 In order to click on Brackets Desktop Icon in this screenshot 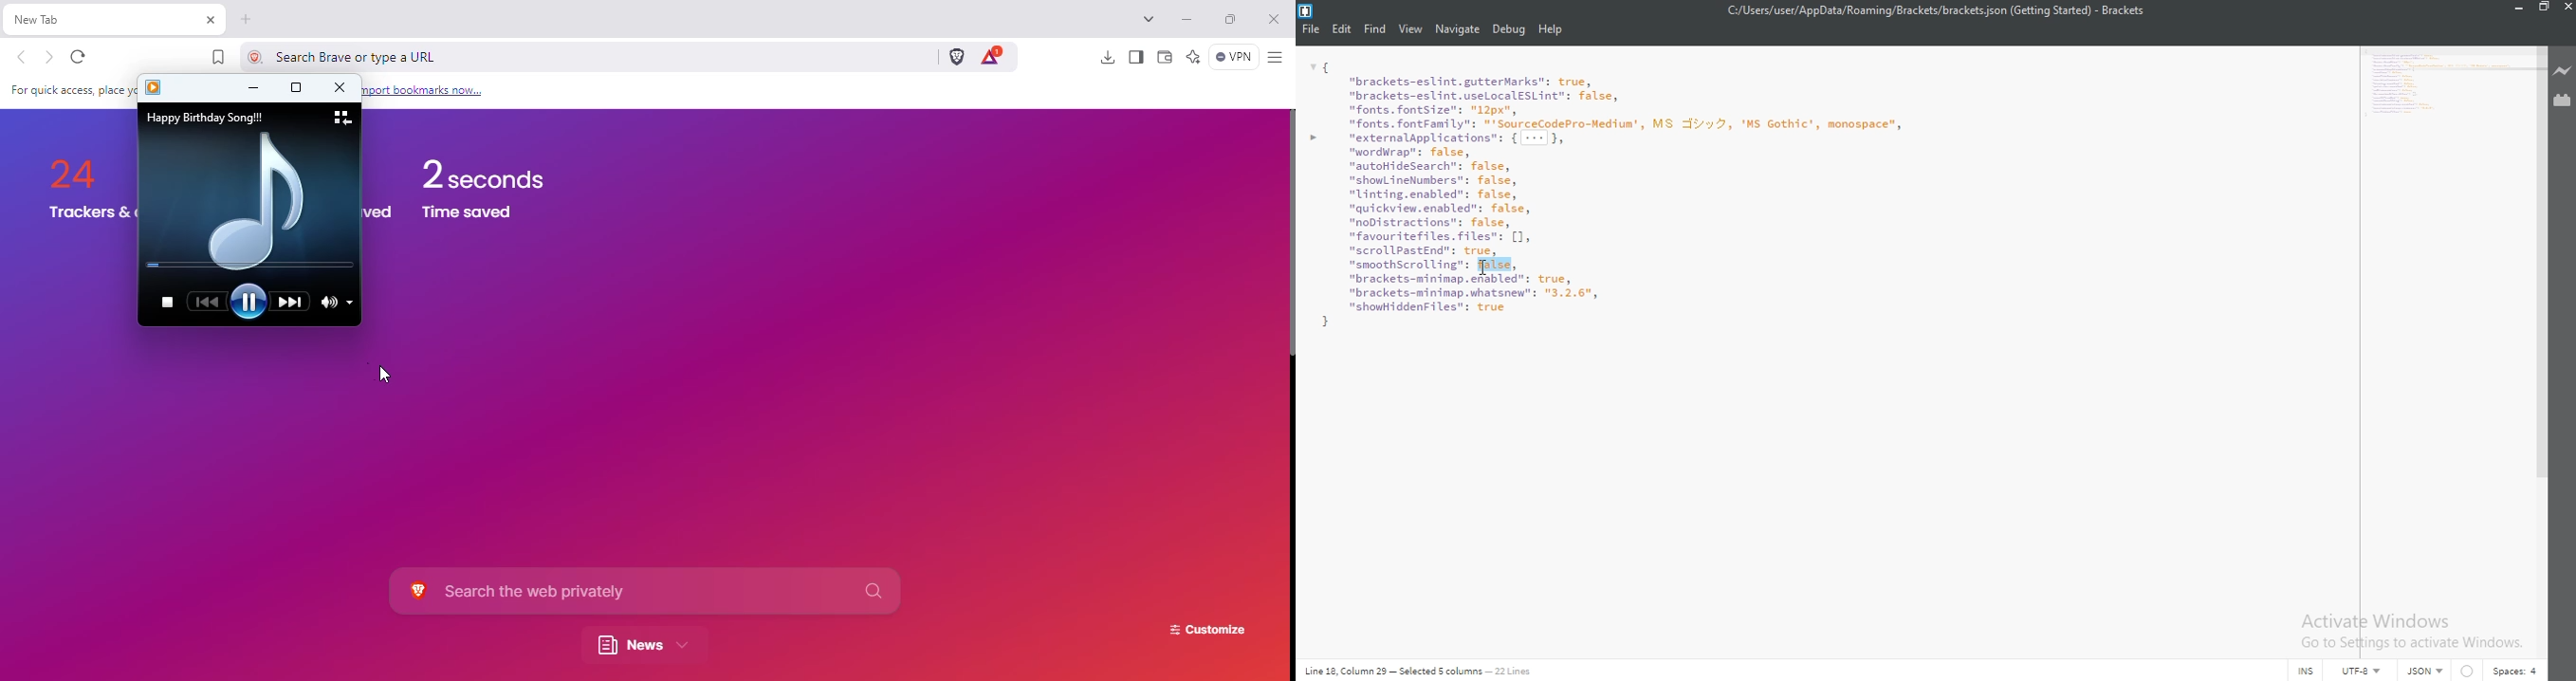, I will do `click(1305, 11)`.